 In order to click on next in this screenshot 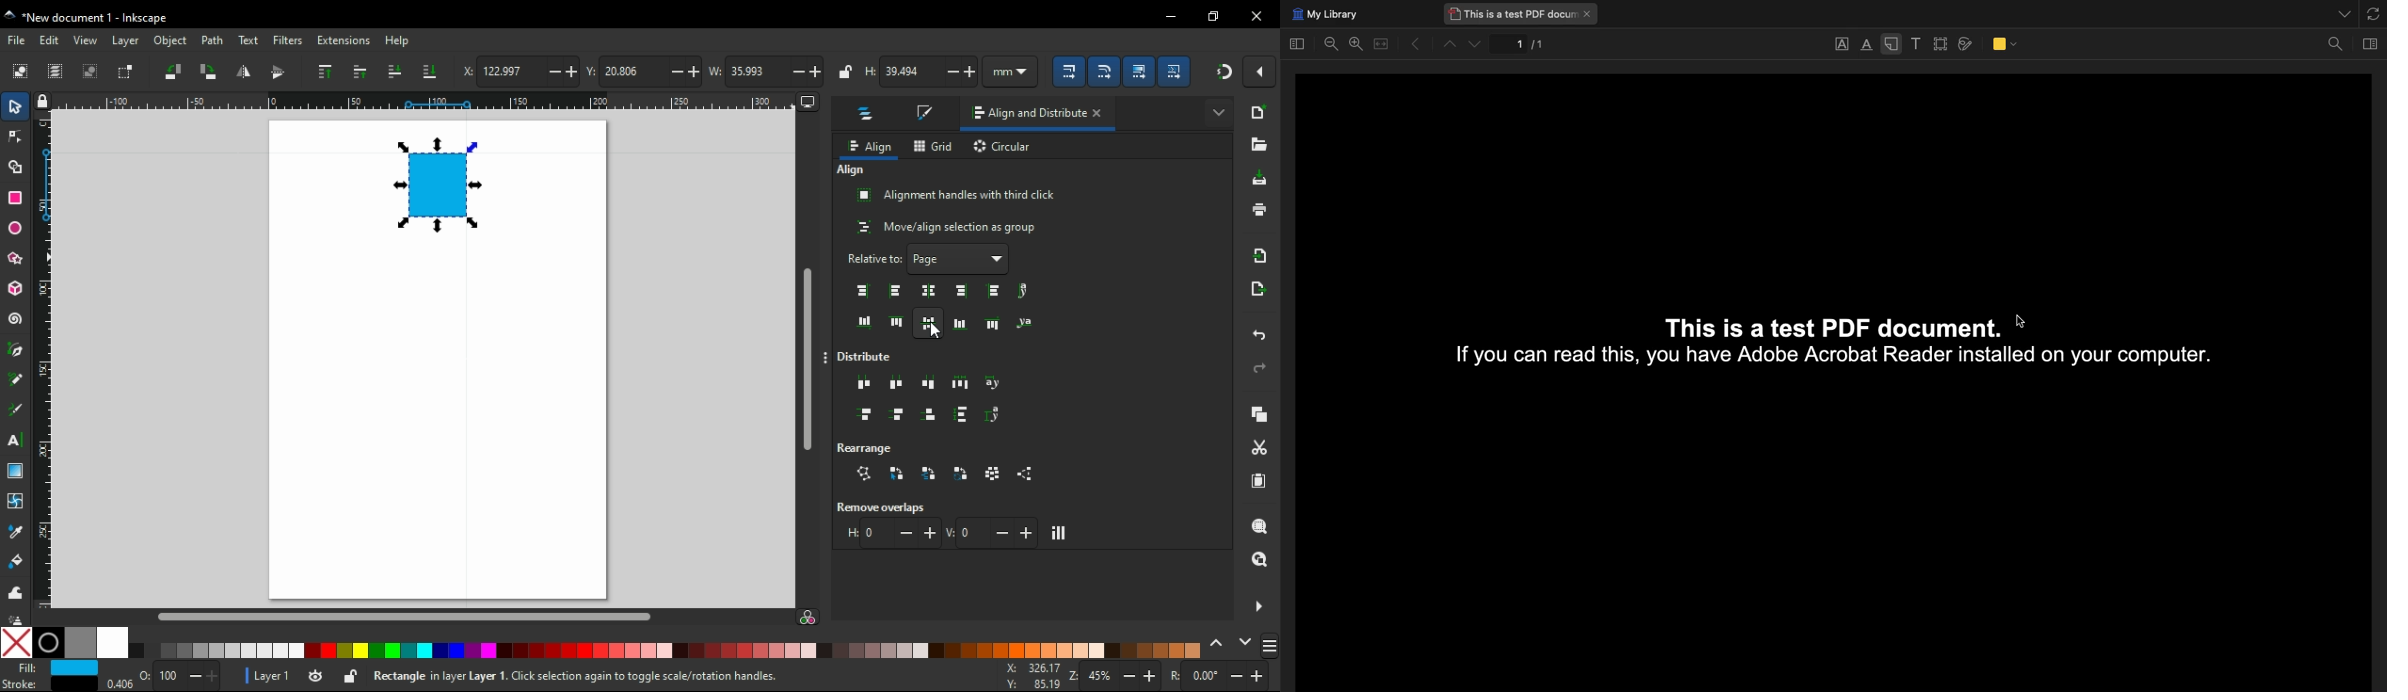, I will do `click(1245, 641)`.